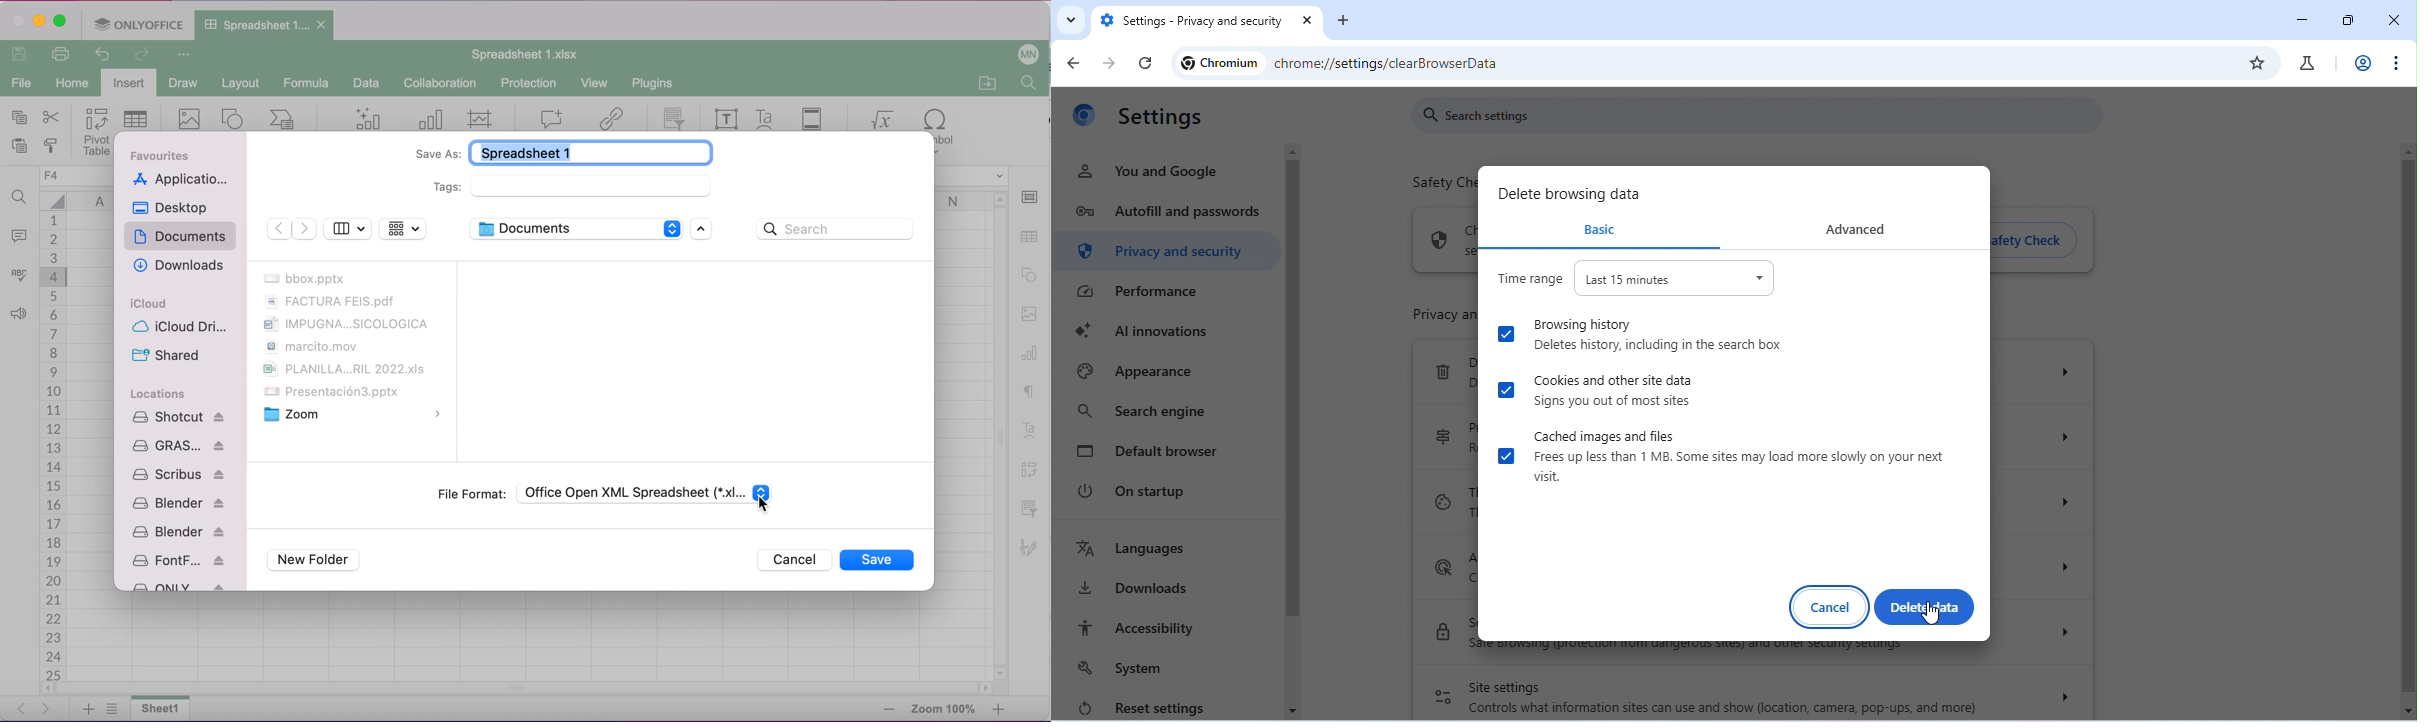  What do you see at coordinates (1163, 118) in the screenshot?
I see `settings` at bounding box center [1163, 118].